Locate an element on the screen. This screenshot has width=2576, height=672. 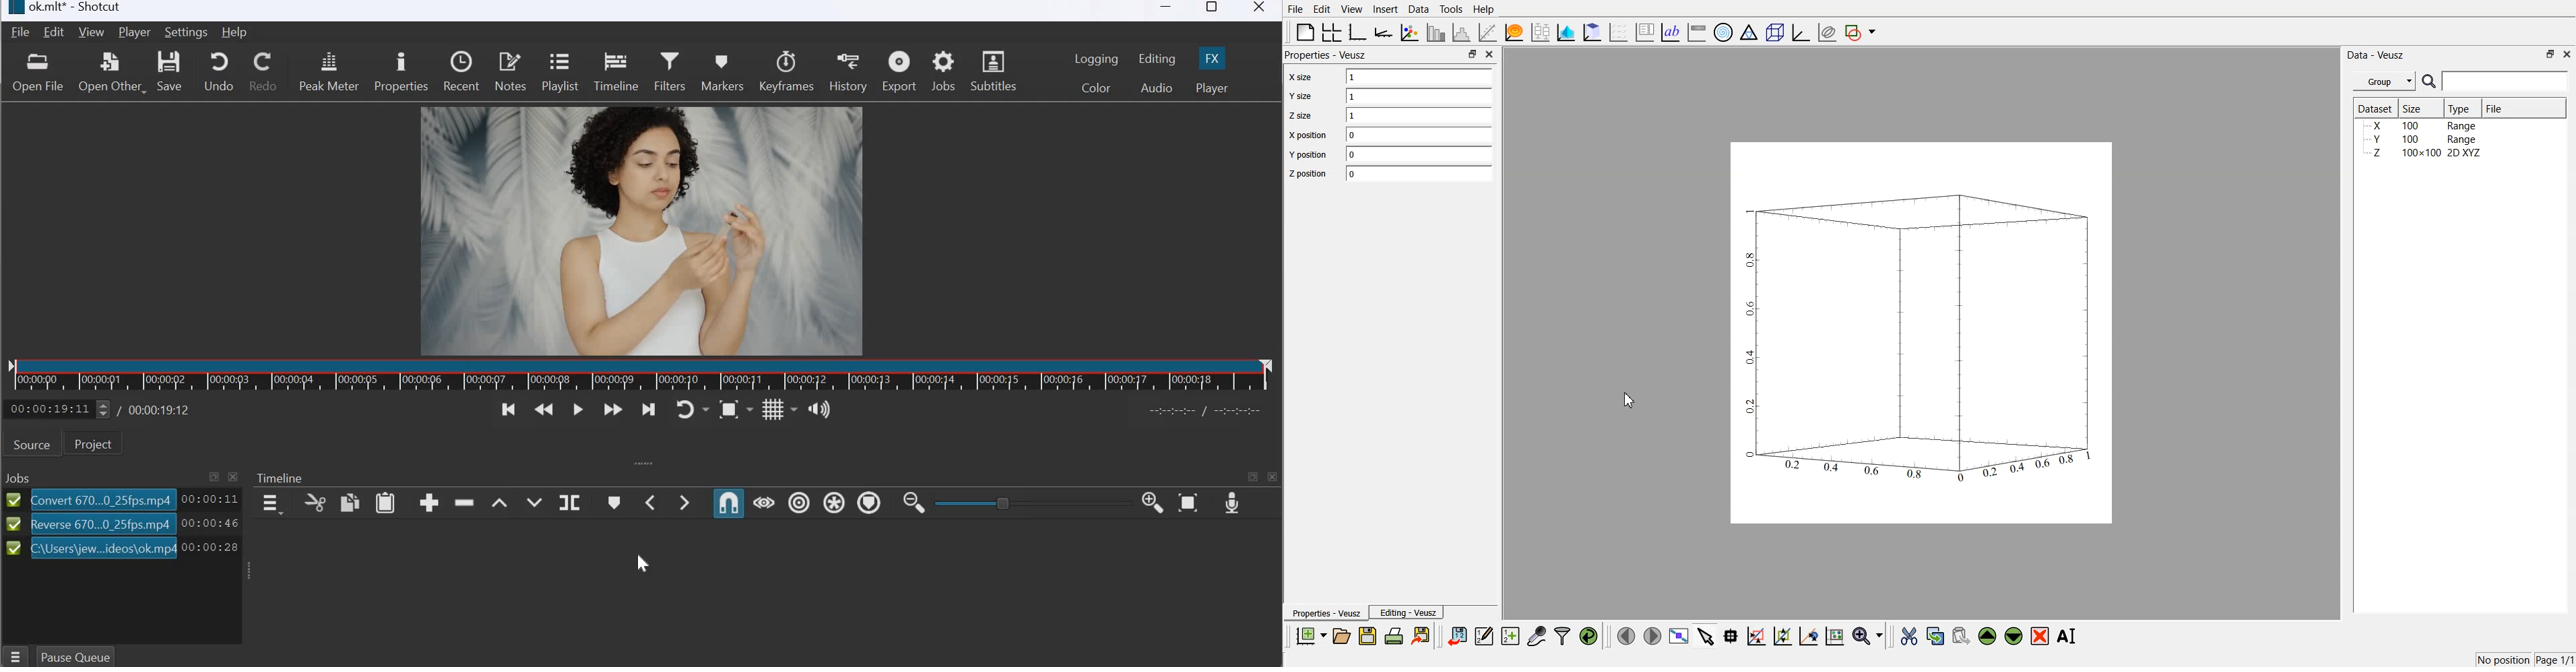
Toggle player looping is located at coordinates (692, 409).